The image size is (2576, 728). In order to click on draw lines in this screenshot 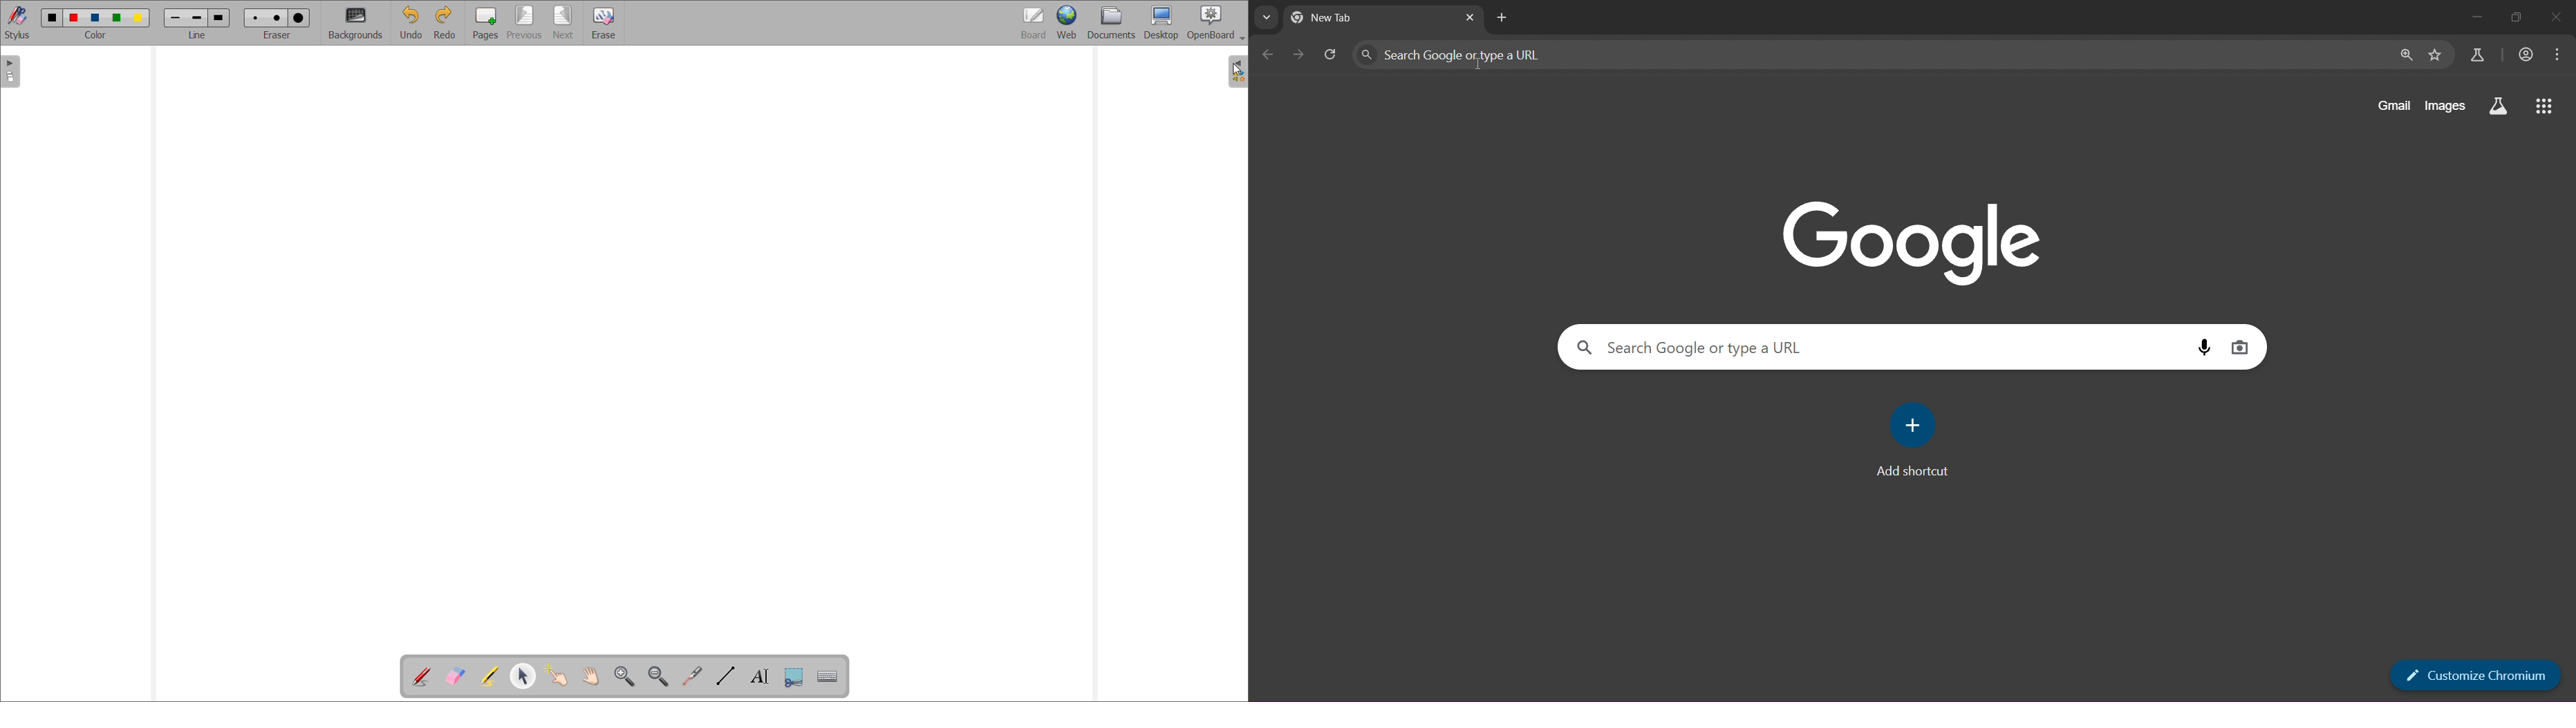, I will do `click(725, 676)`.